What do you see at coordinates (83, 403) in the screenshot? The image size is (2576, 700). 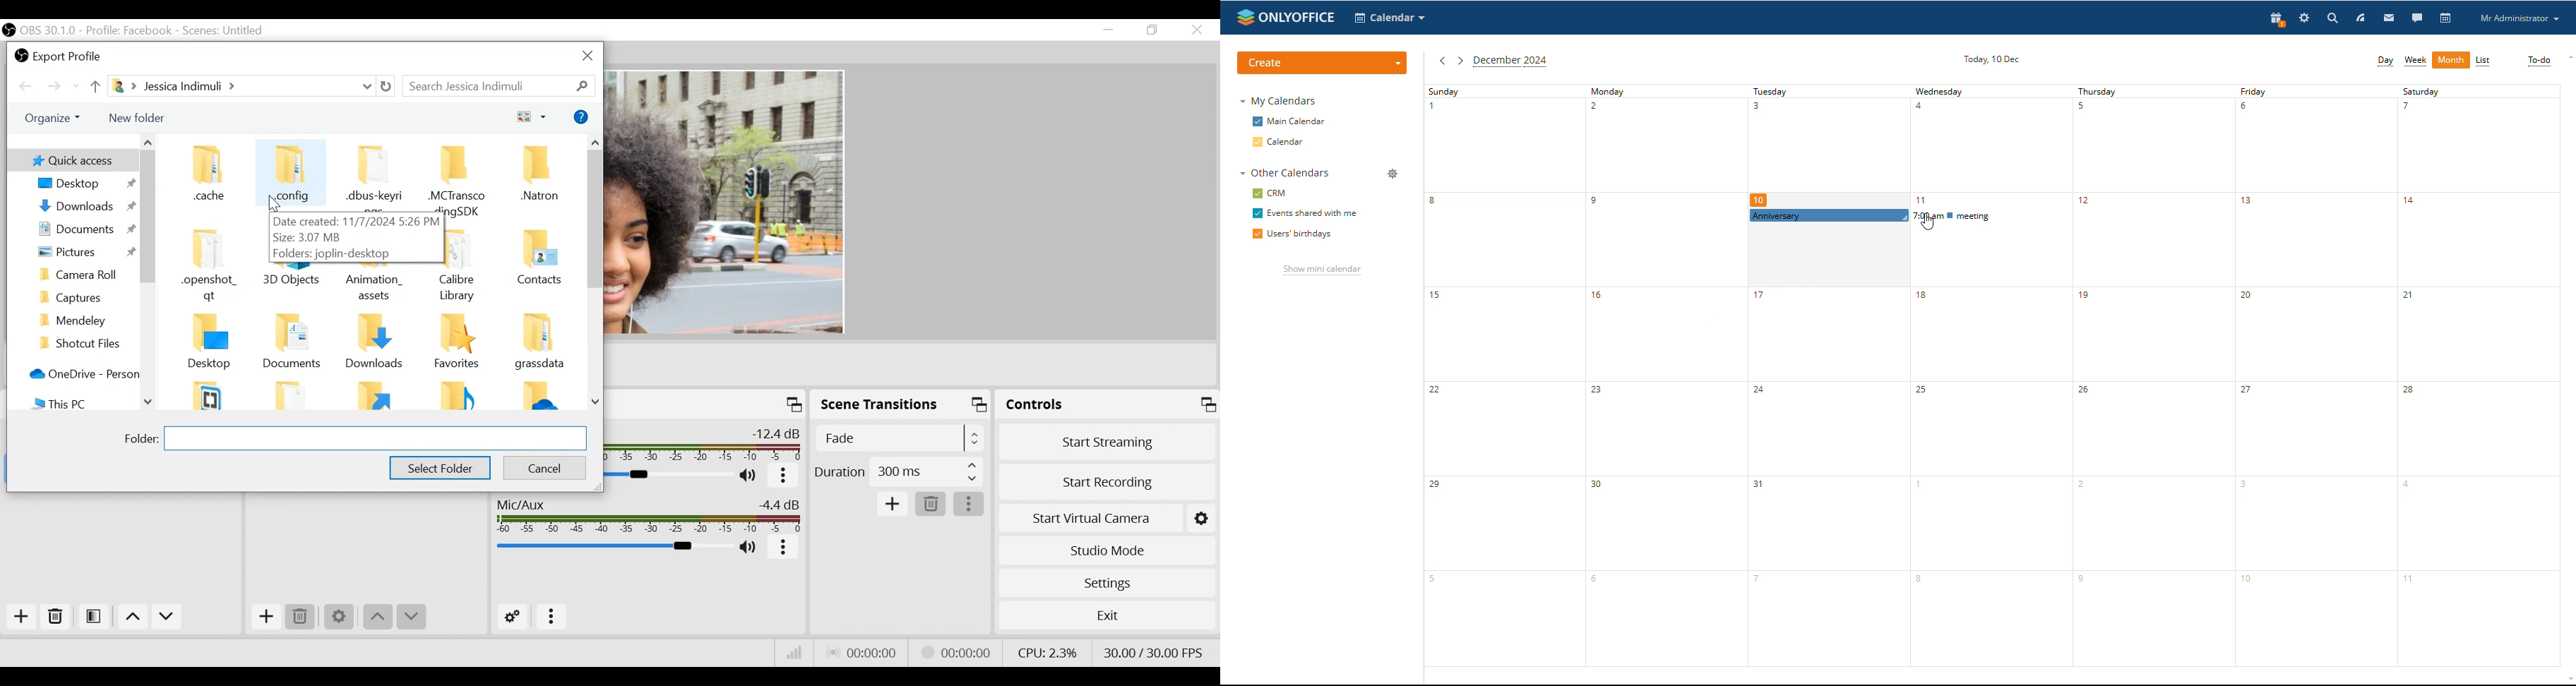 I see `This PC` at bounding box center [83, 403].